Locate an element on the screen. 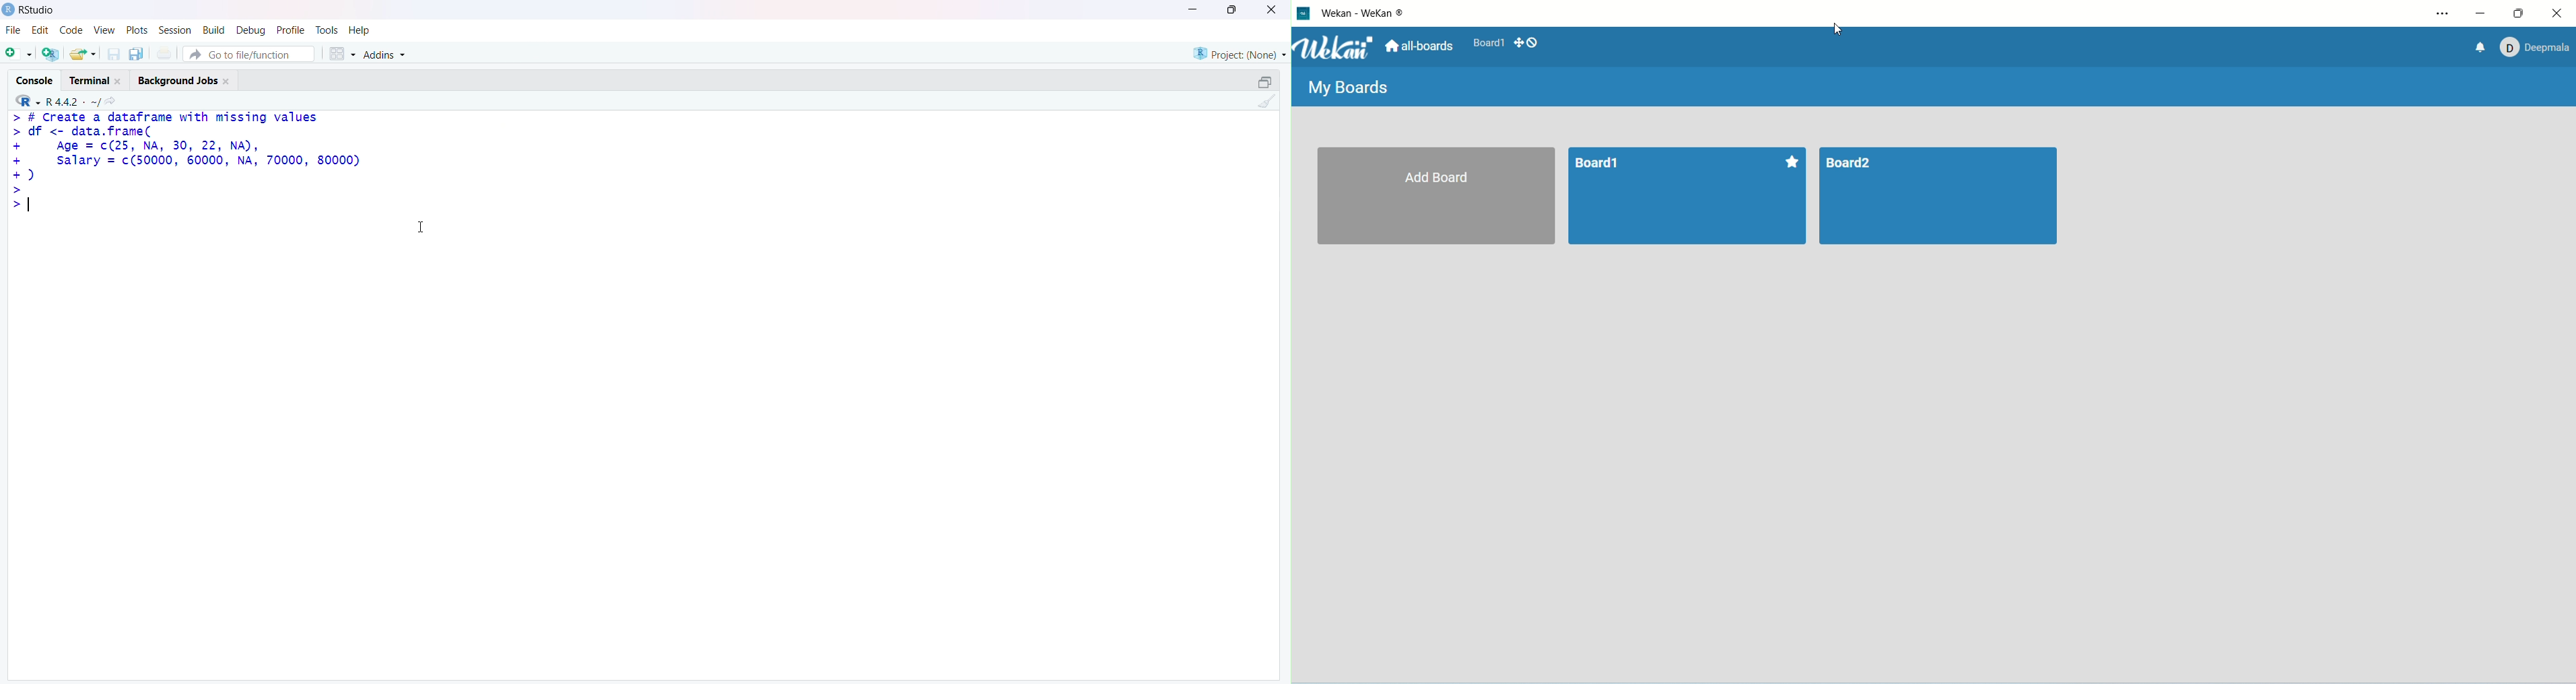  Build is located at coordinates (214, 30).